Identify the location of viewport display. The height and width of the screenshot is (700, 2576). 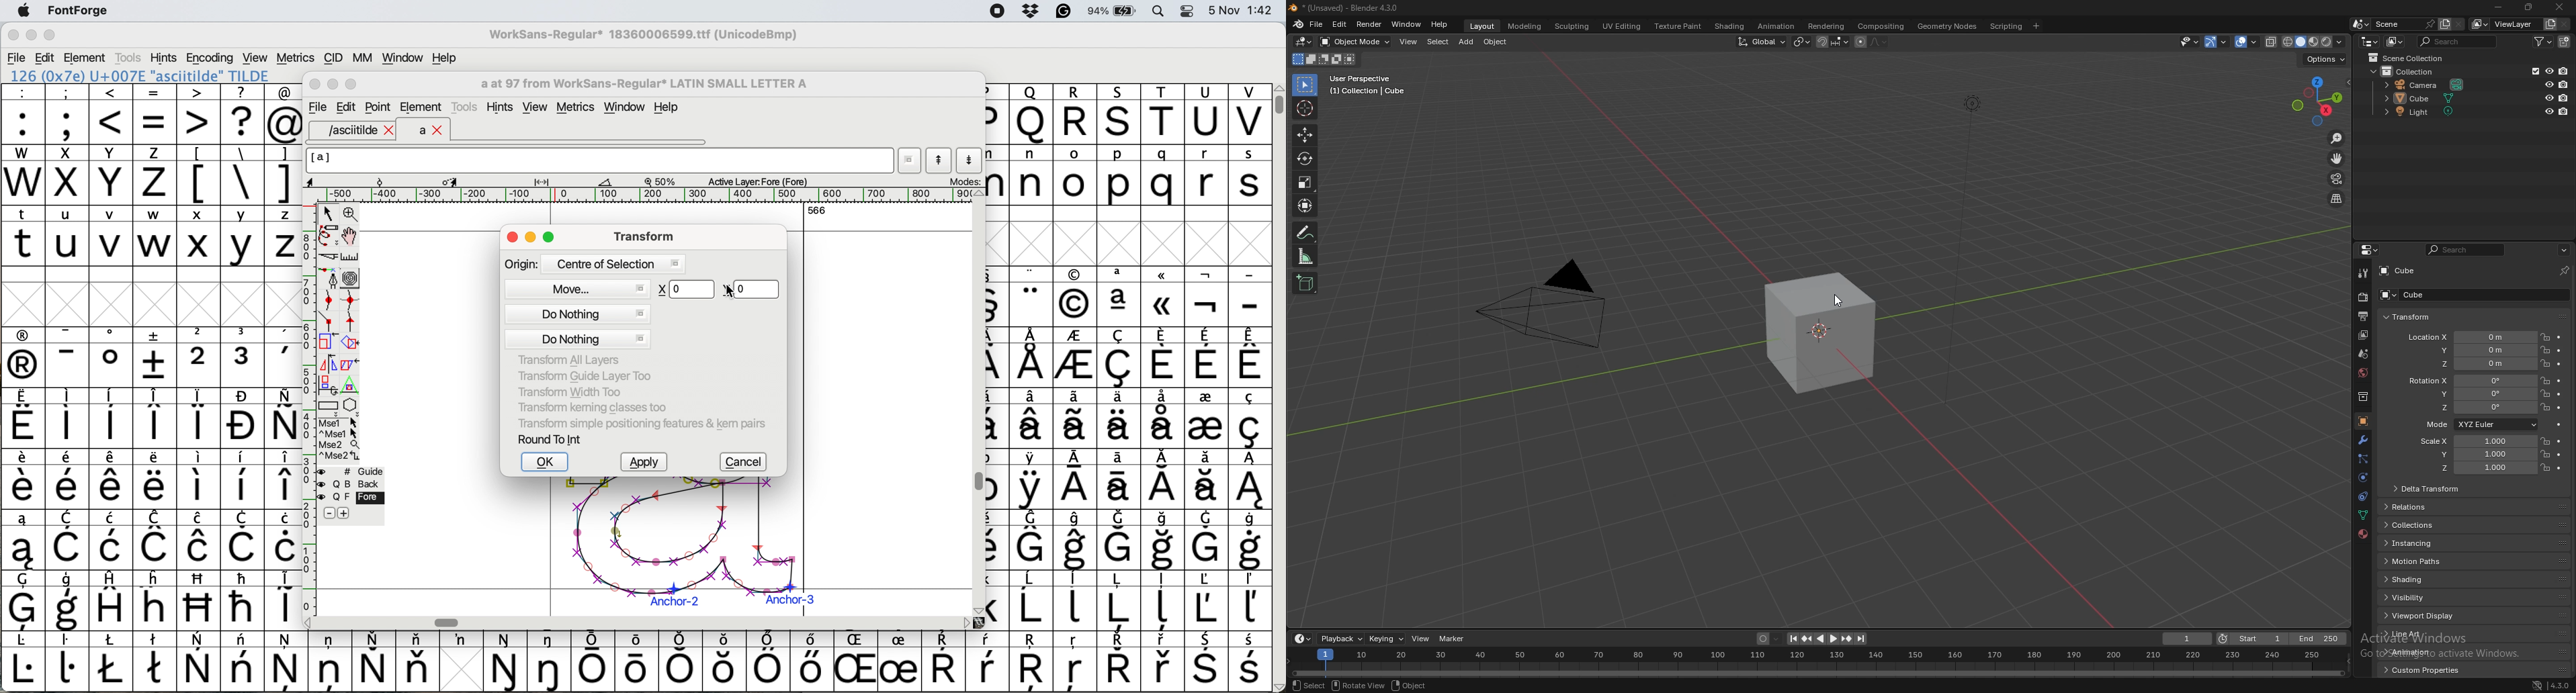
(2423, 616).